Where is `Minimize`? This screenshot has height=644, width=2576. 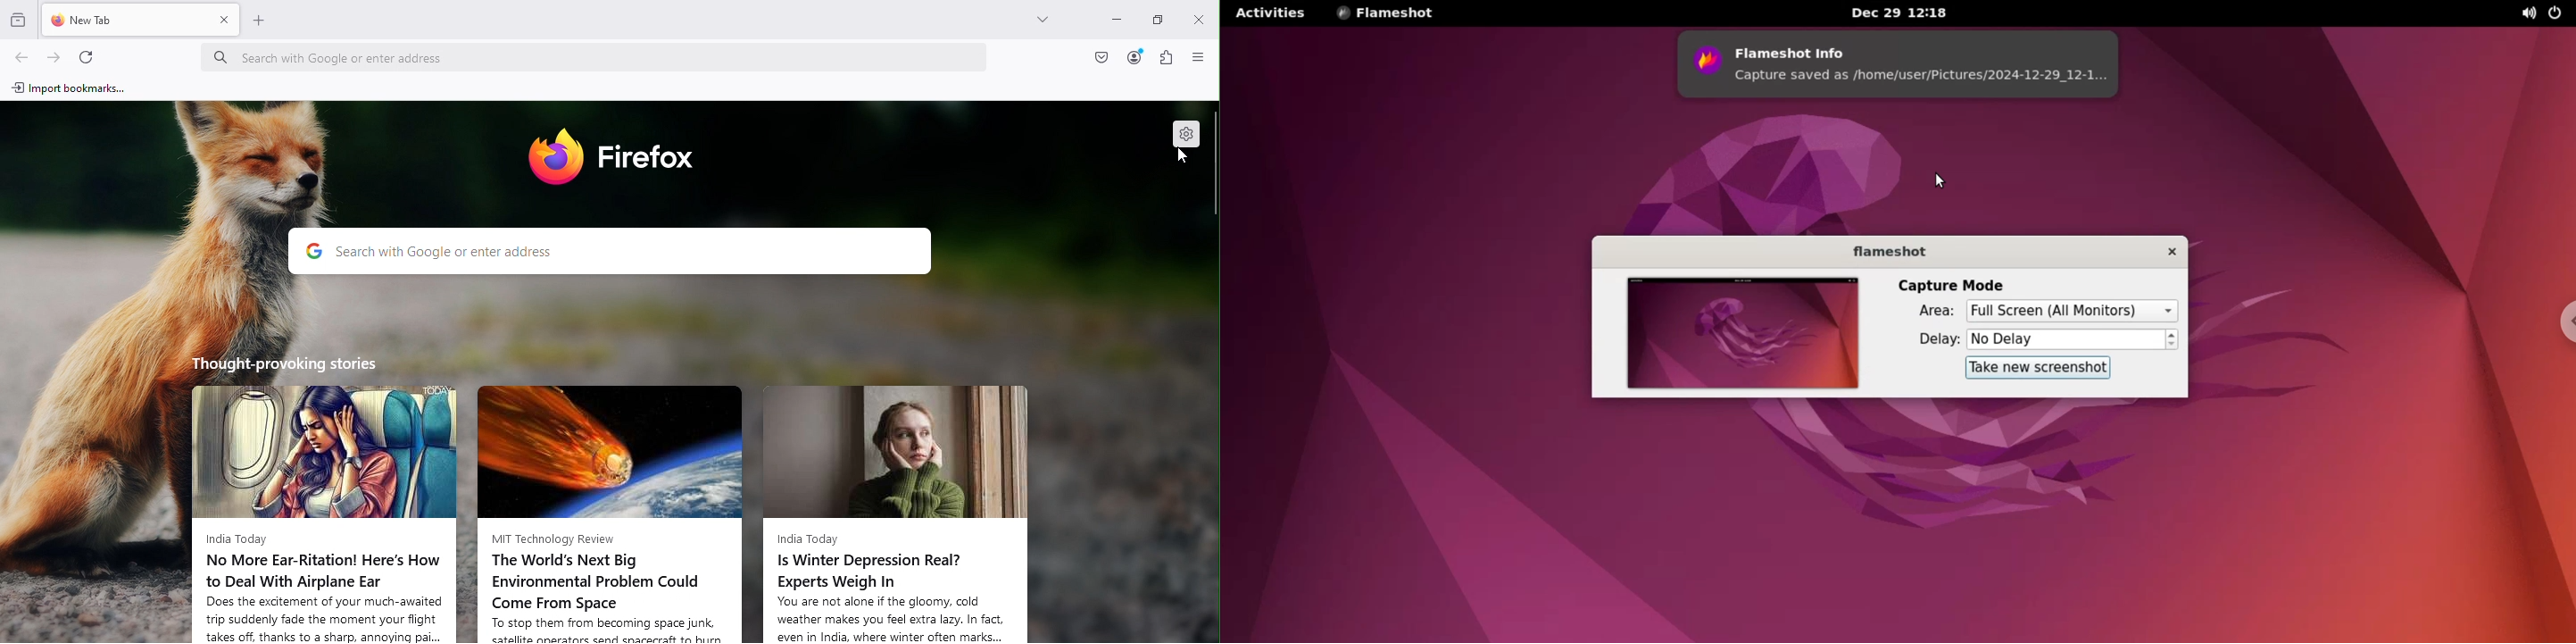
Minimize is located at coordinates (1117, 19).